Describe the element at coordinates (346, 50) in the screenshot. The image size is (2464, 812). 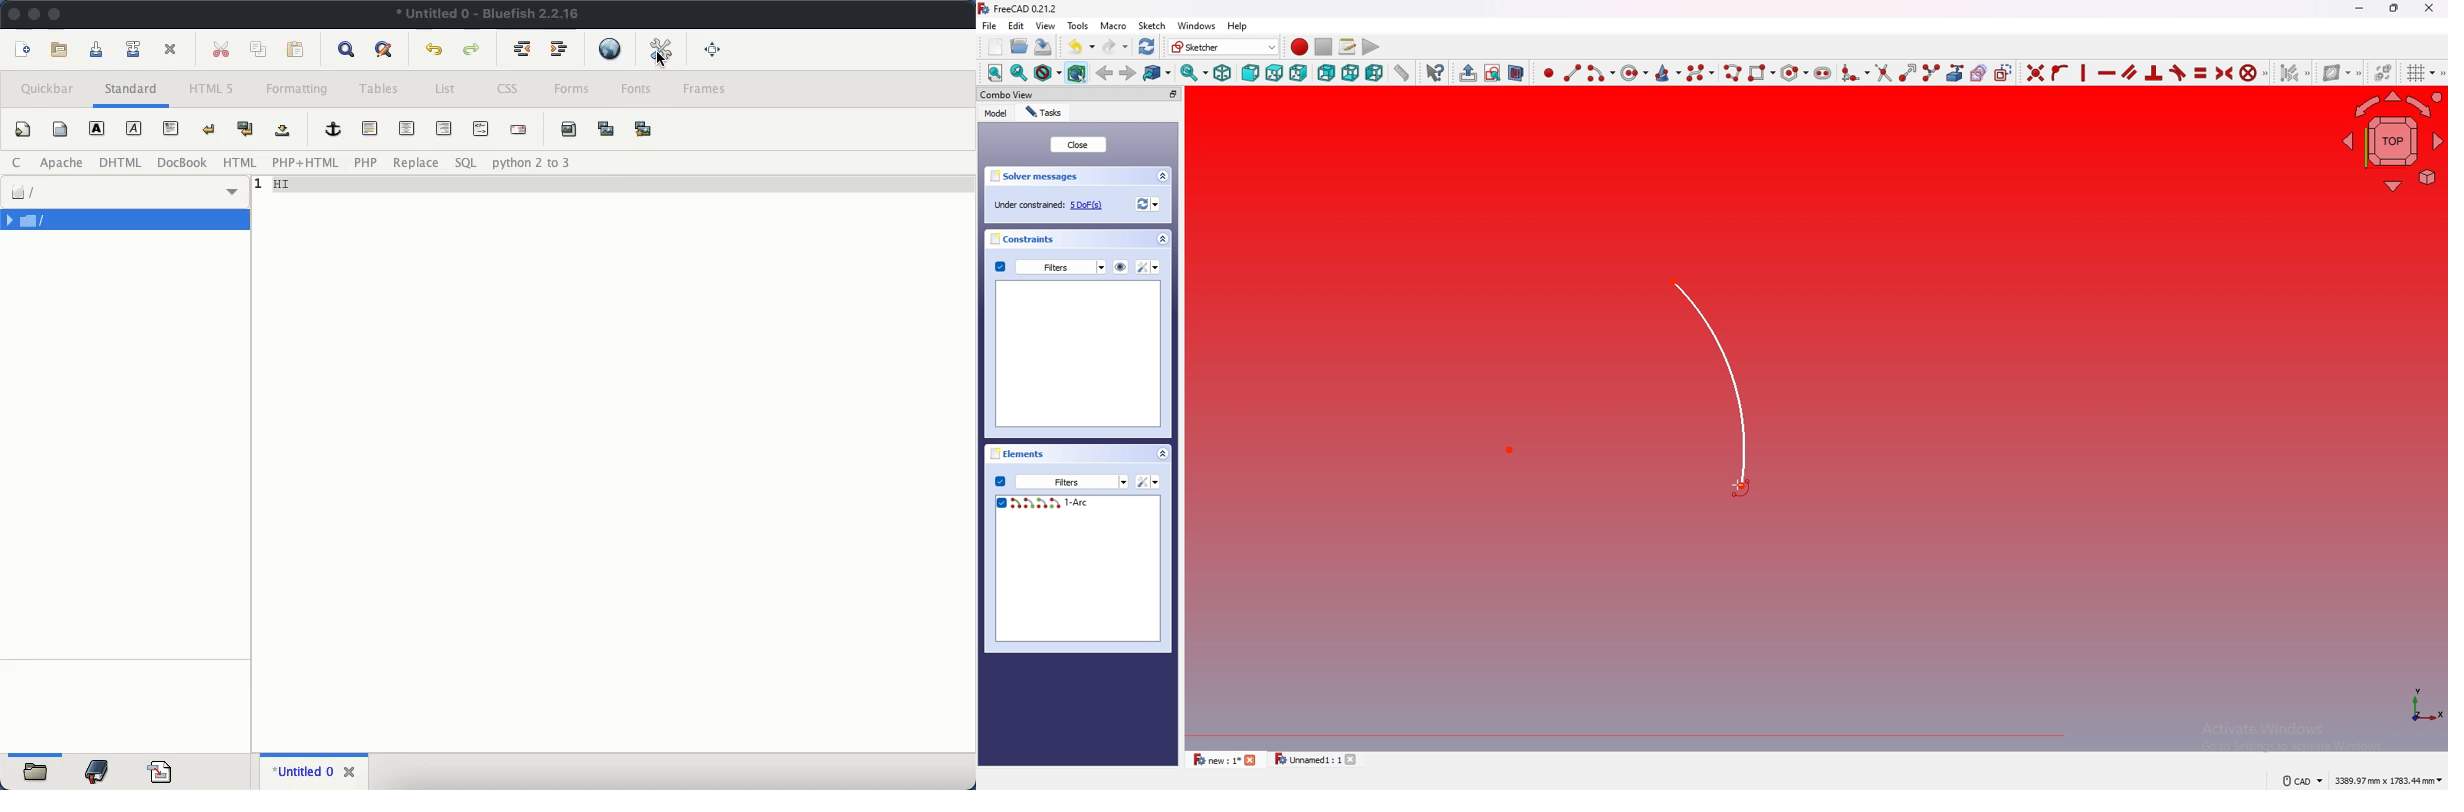
I see `show find bar` at that location.